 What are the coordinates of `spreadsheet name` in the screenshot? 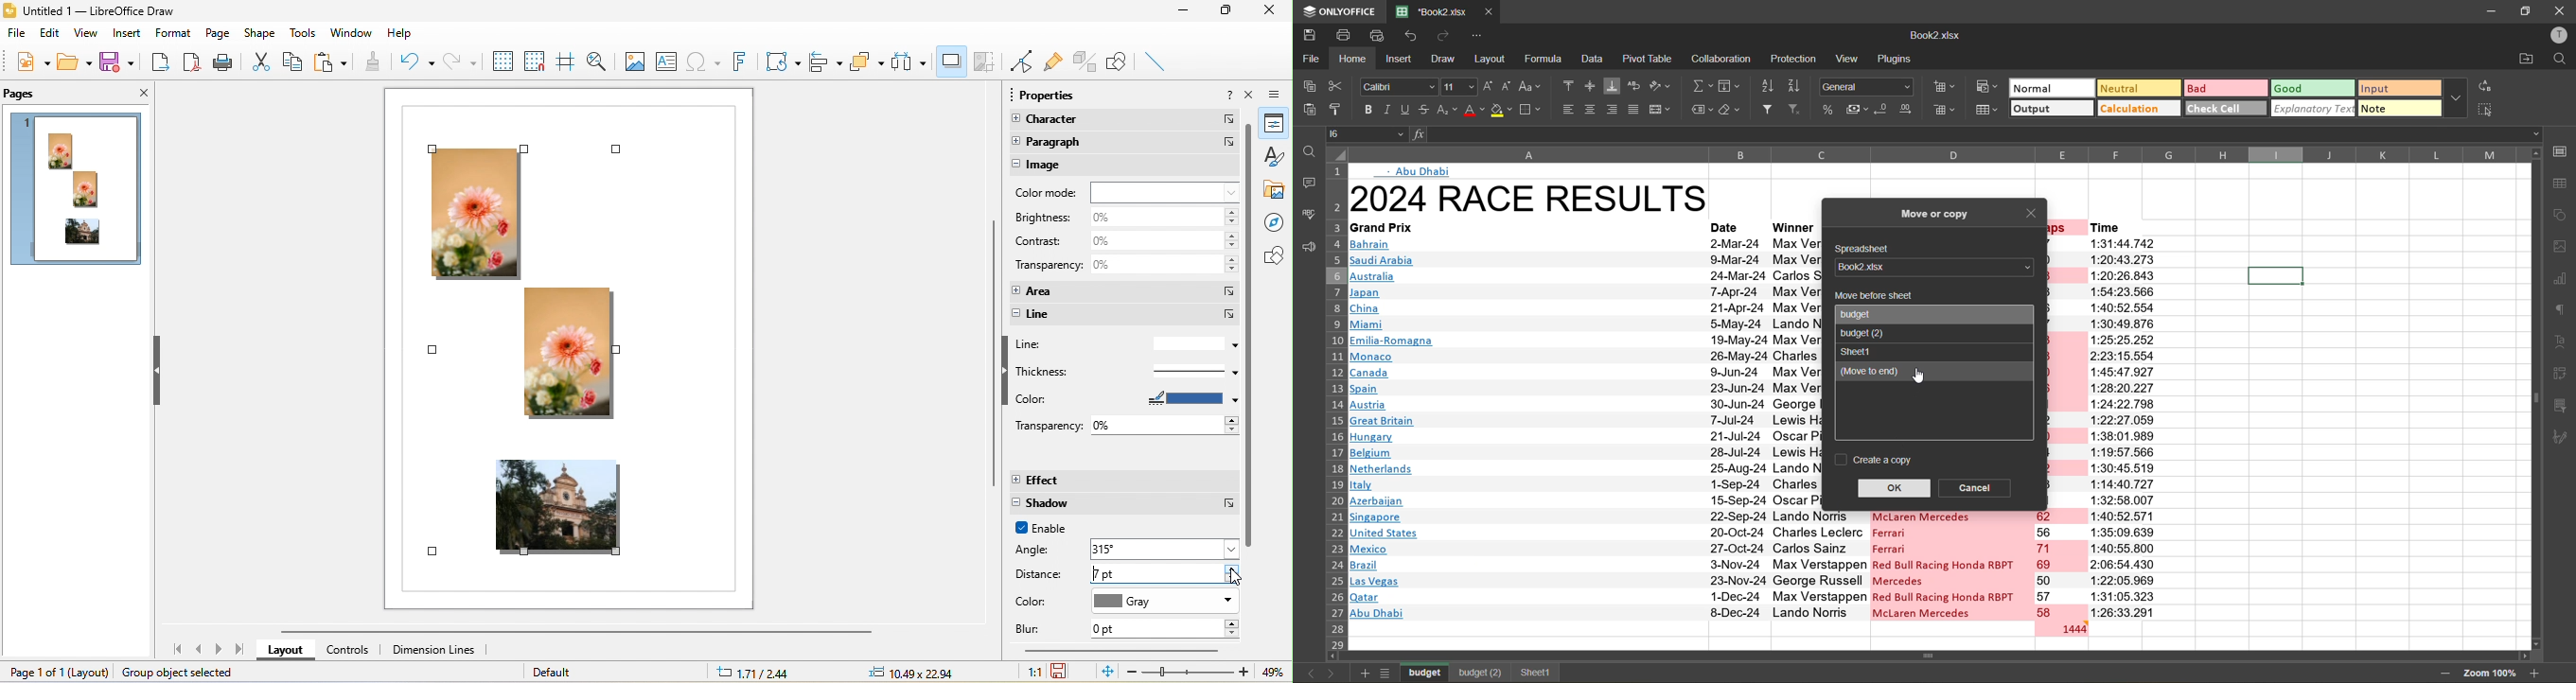 It's located at (1931, 267).